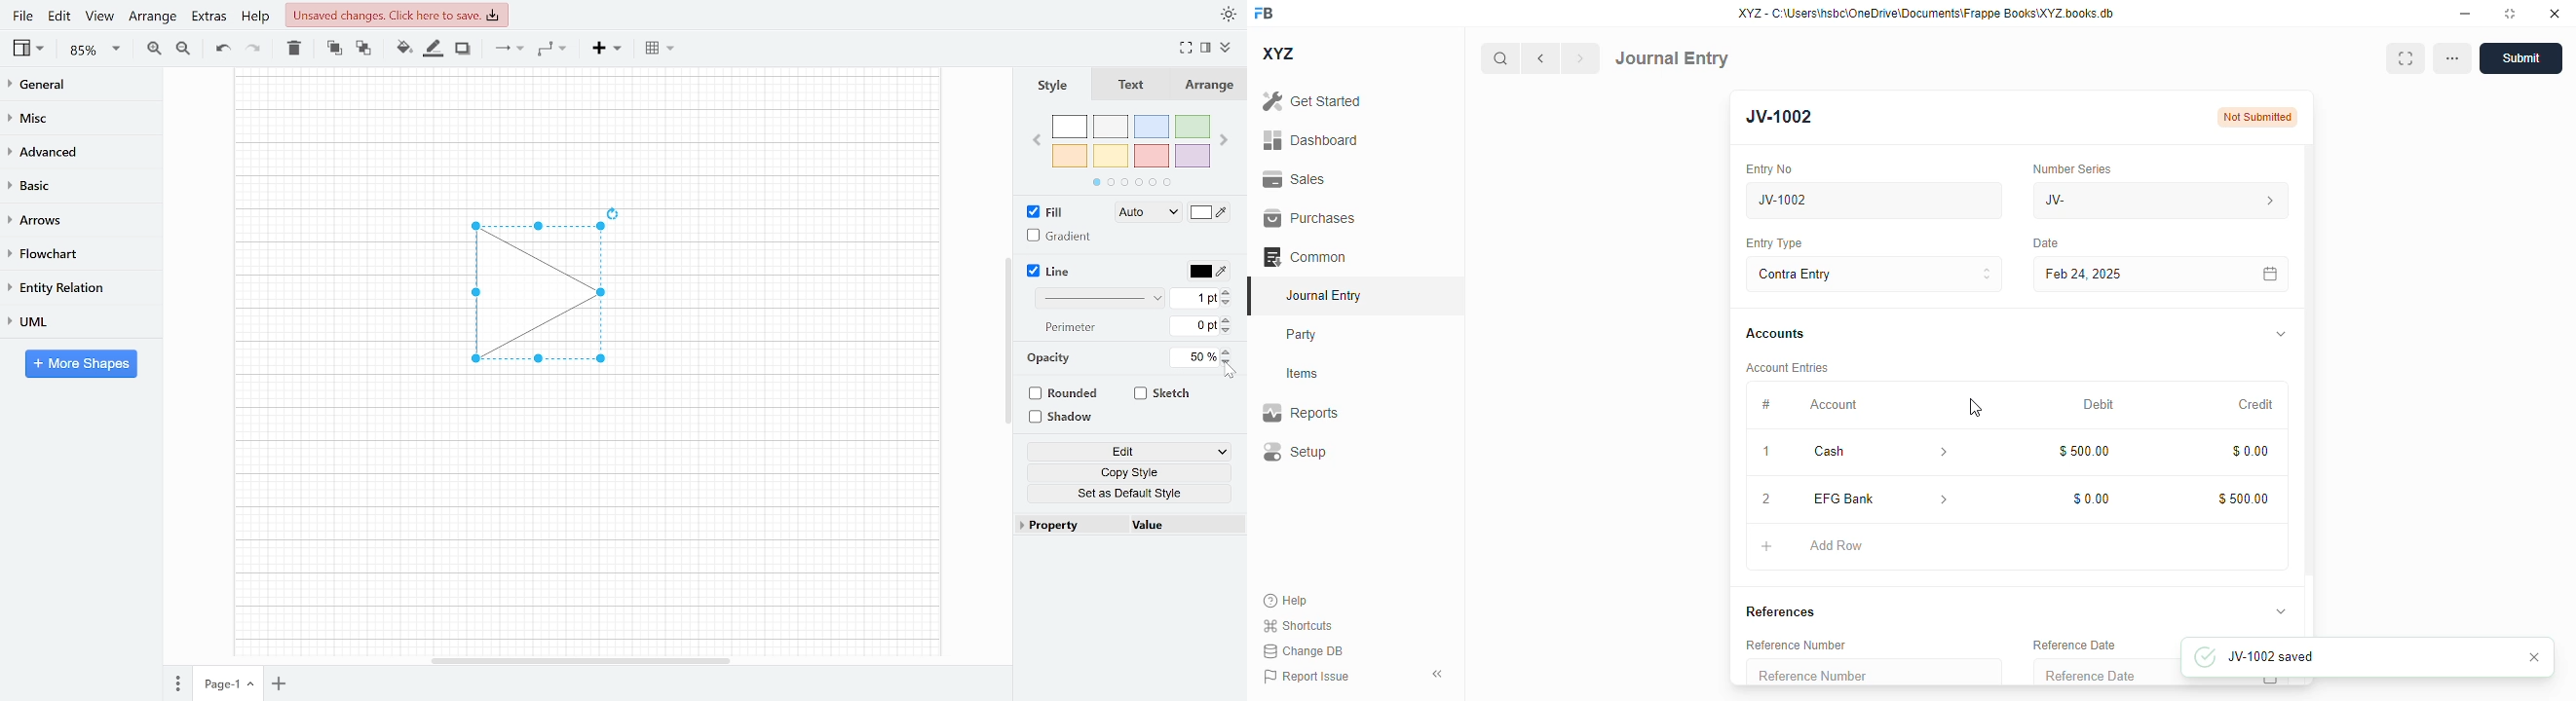  Describe the element at coordinates (1206, 49) in the screenshot. I see `Format (Ctrl+Shift+P)` at that location.